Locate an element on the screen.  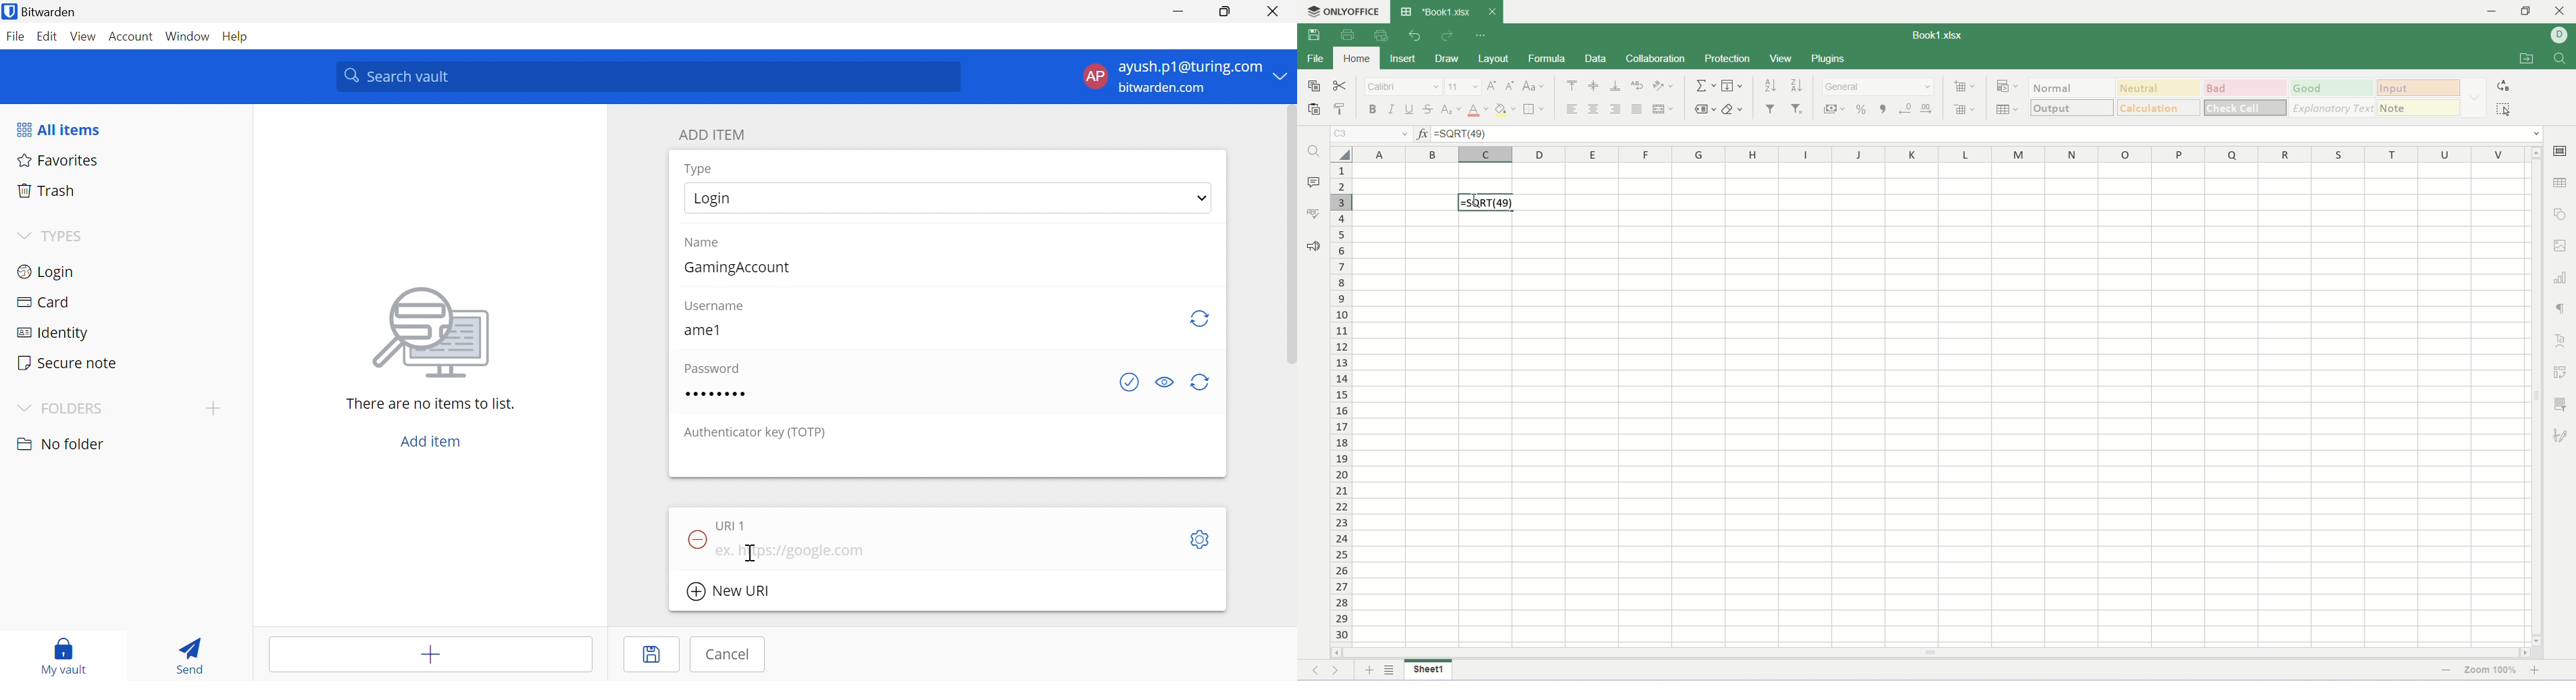
Restore Down is located at coordinates (1226, 12).